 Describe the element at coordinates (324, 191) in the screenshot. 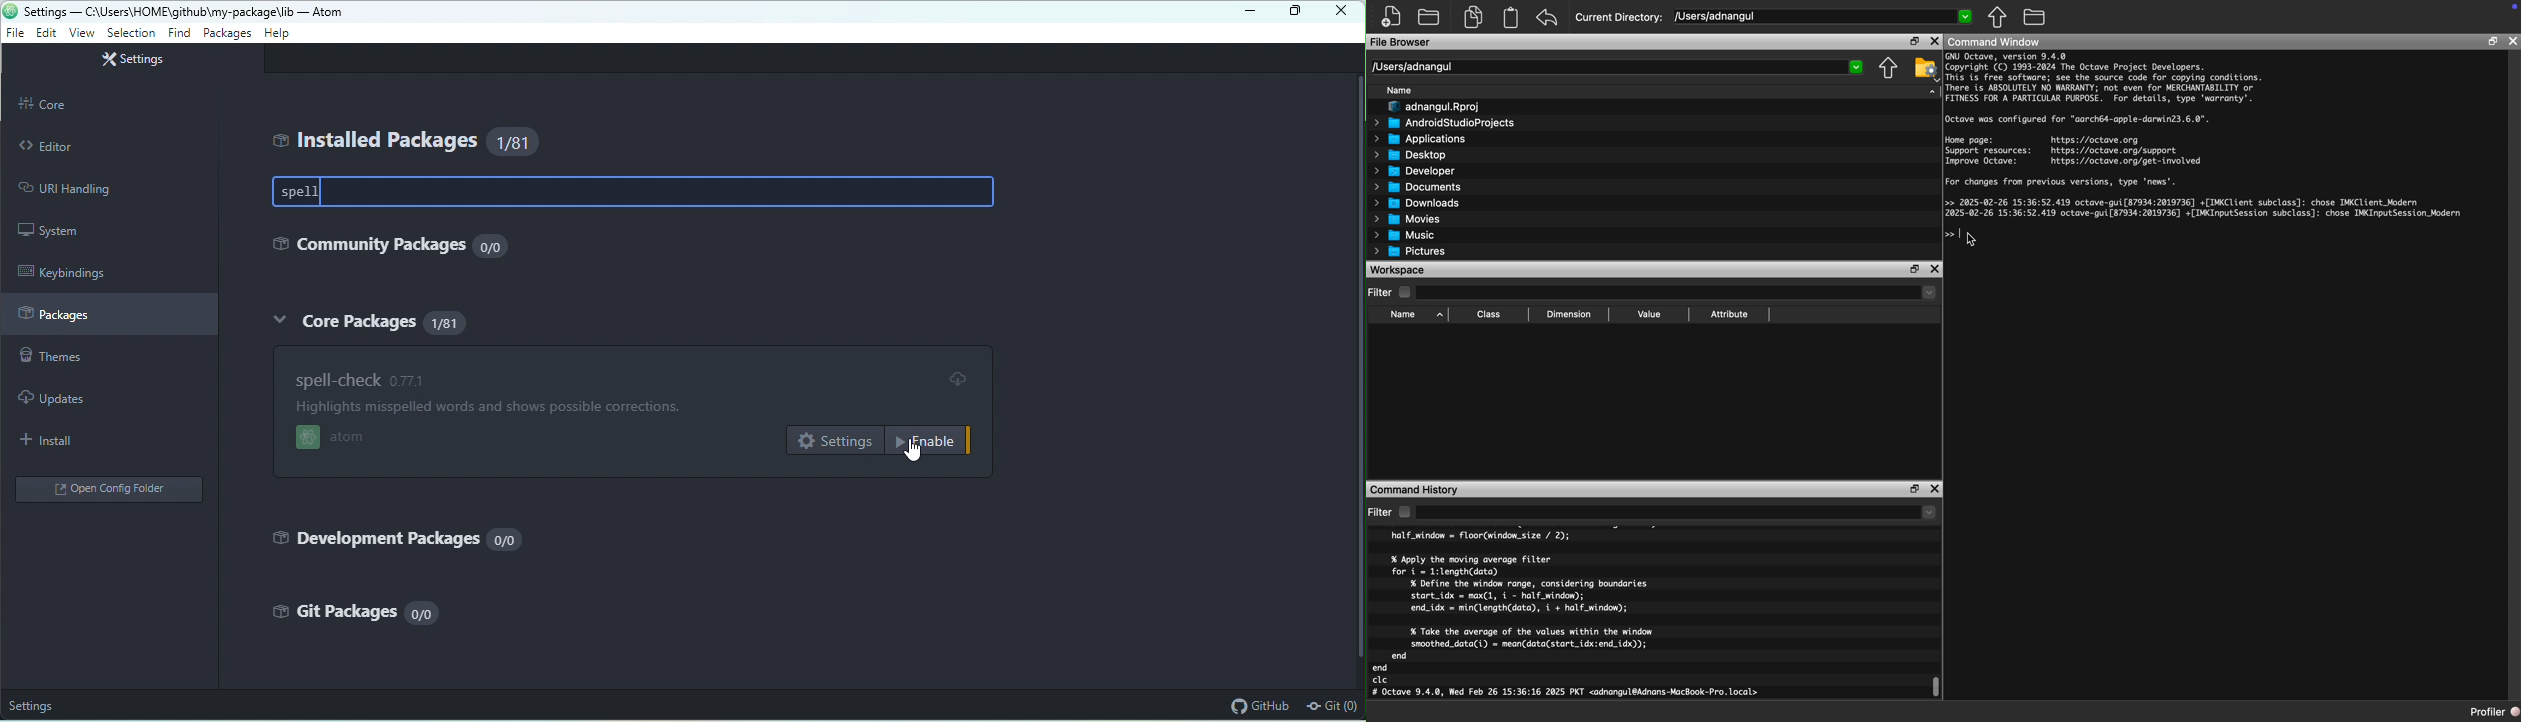

I see `type cursor` at that location.